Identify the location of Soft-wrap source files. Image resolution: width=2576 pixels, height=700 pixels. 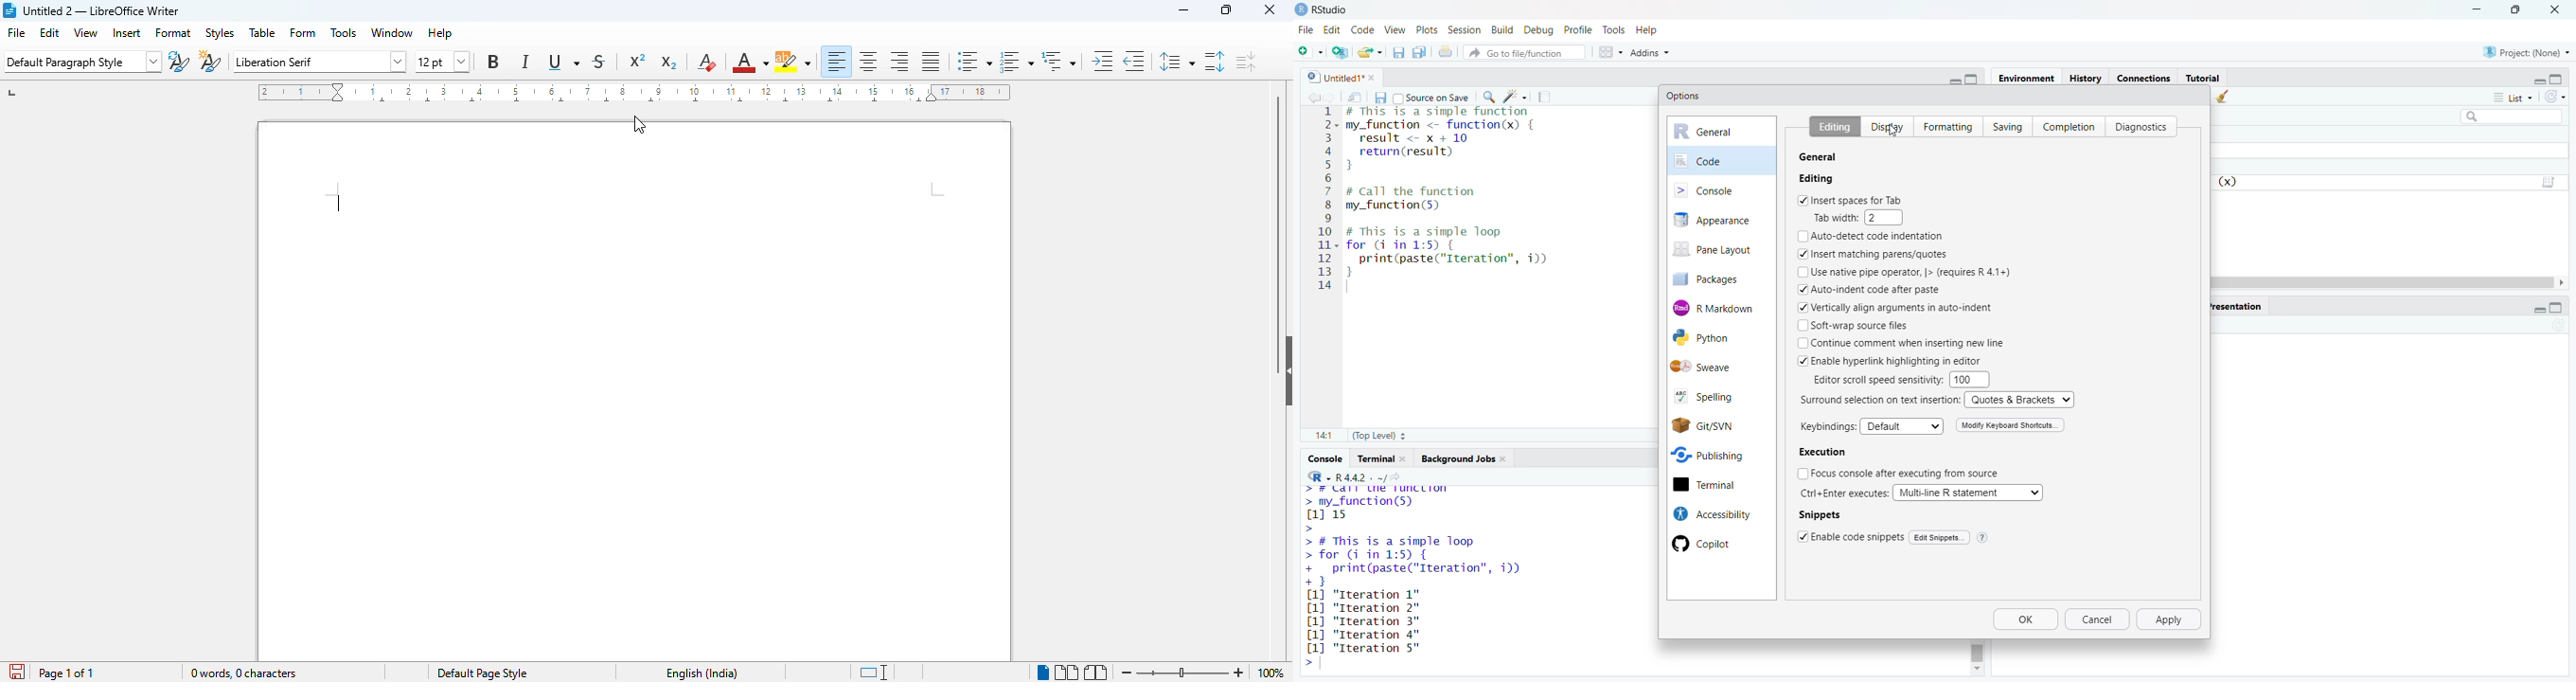
(1859, 325).